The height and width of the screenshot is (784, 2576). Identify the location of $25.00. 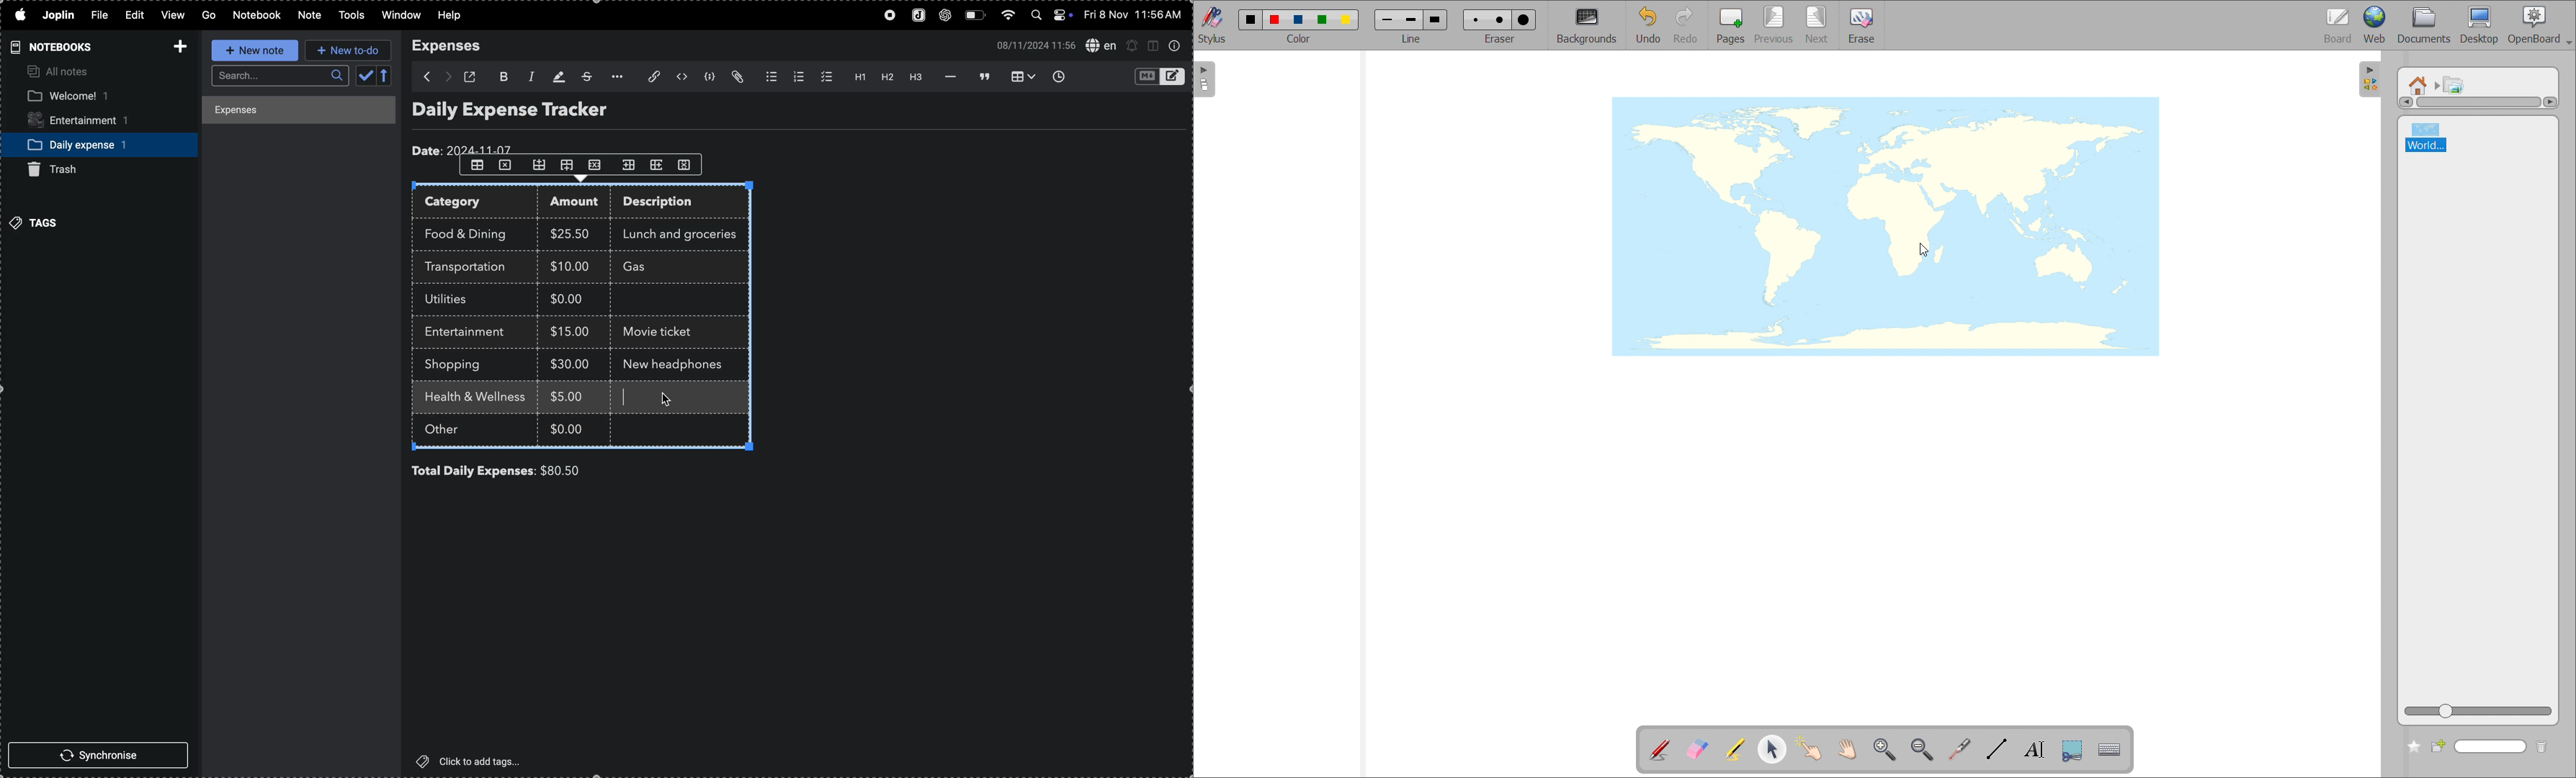
(573, 234).